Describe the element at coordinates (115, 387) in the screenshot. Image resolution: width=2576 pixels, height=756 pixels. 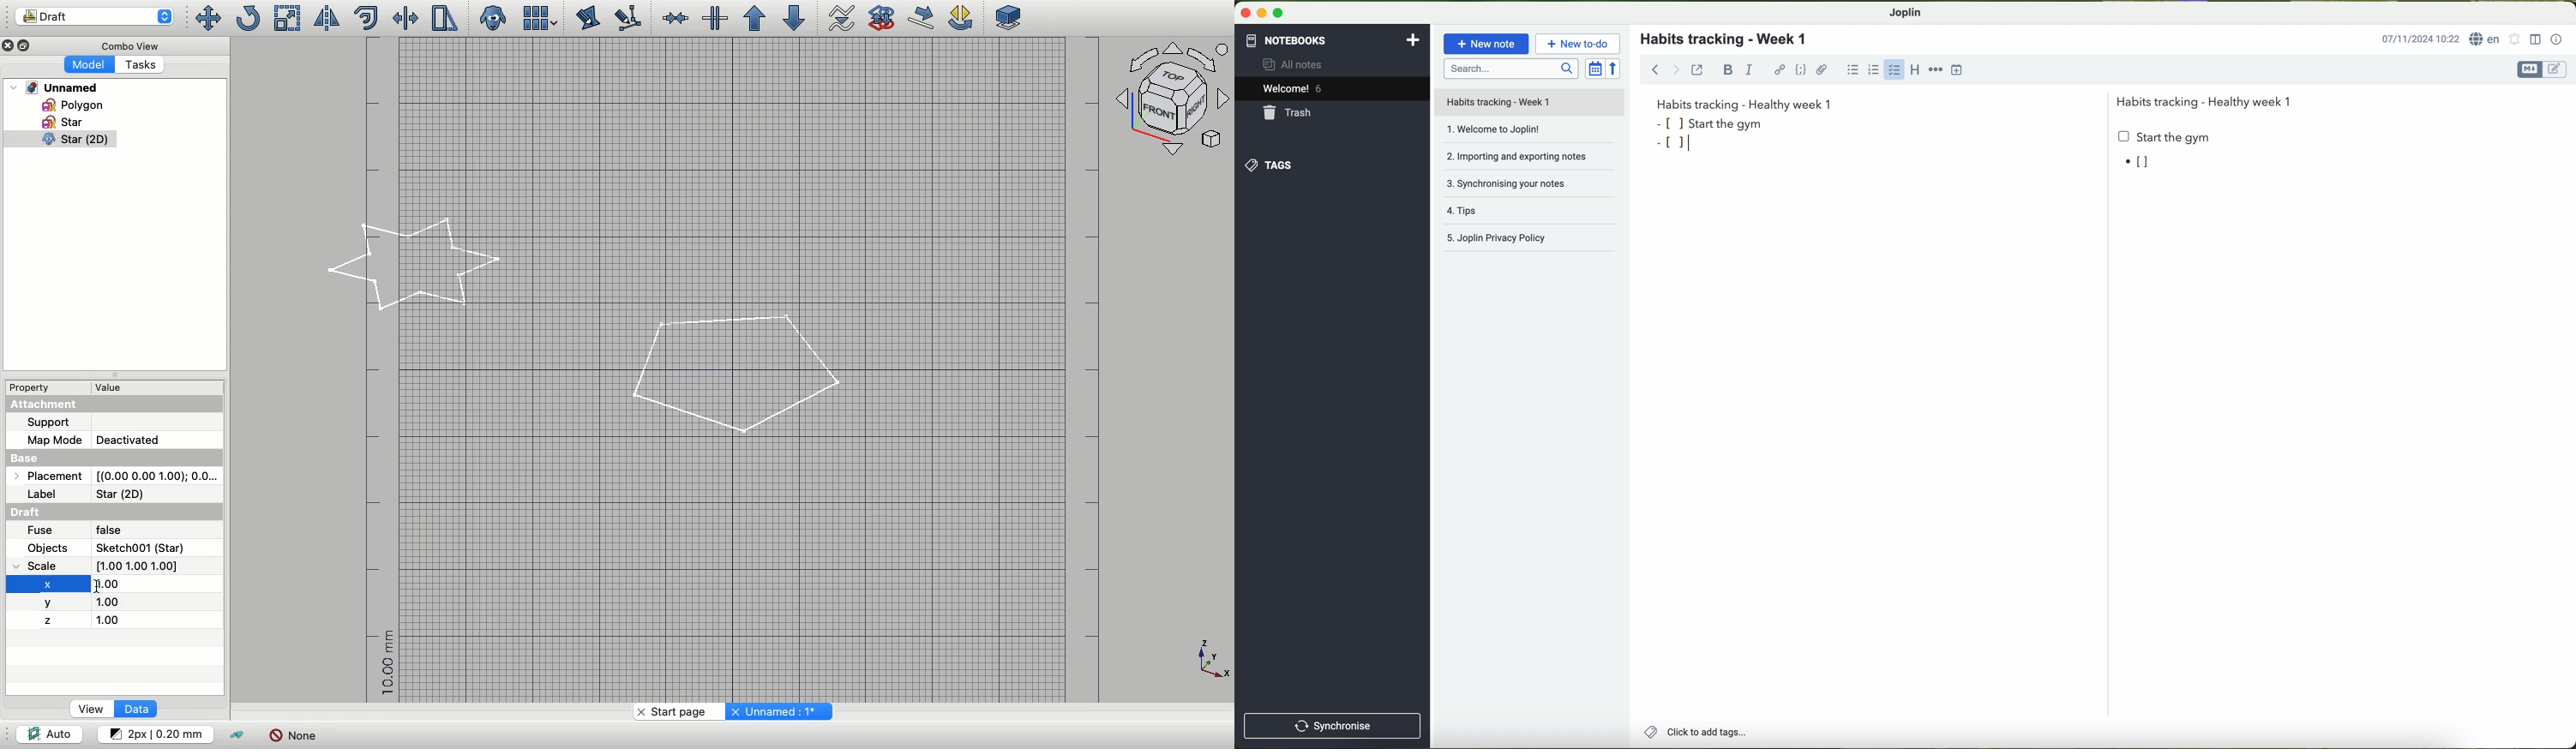
I see `Value` at that location.